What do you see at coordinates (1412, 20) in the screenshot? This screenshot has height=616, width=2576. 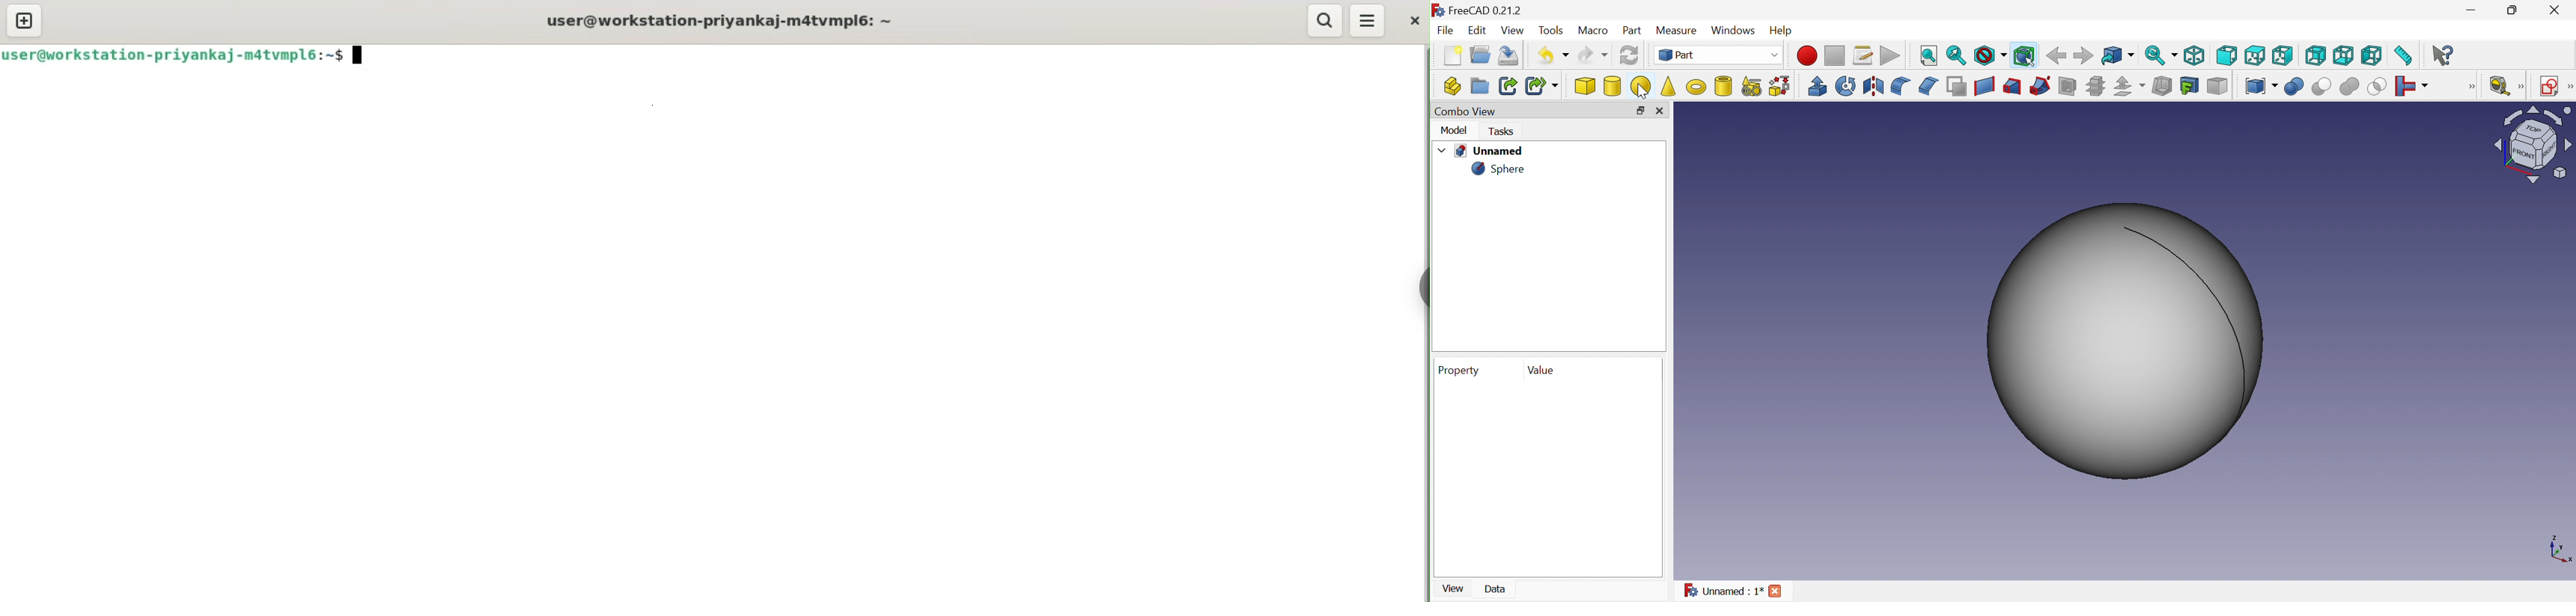 I see `close` at bounding box center [1412, 20].